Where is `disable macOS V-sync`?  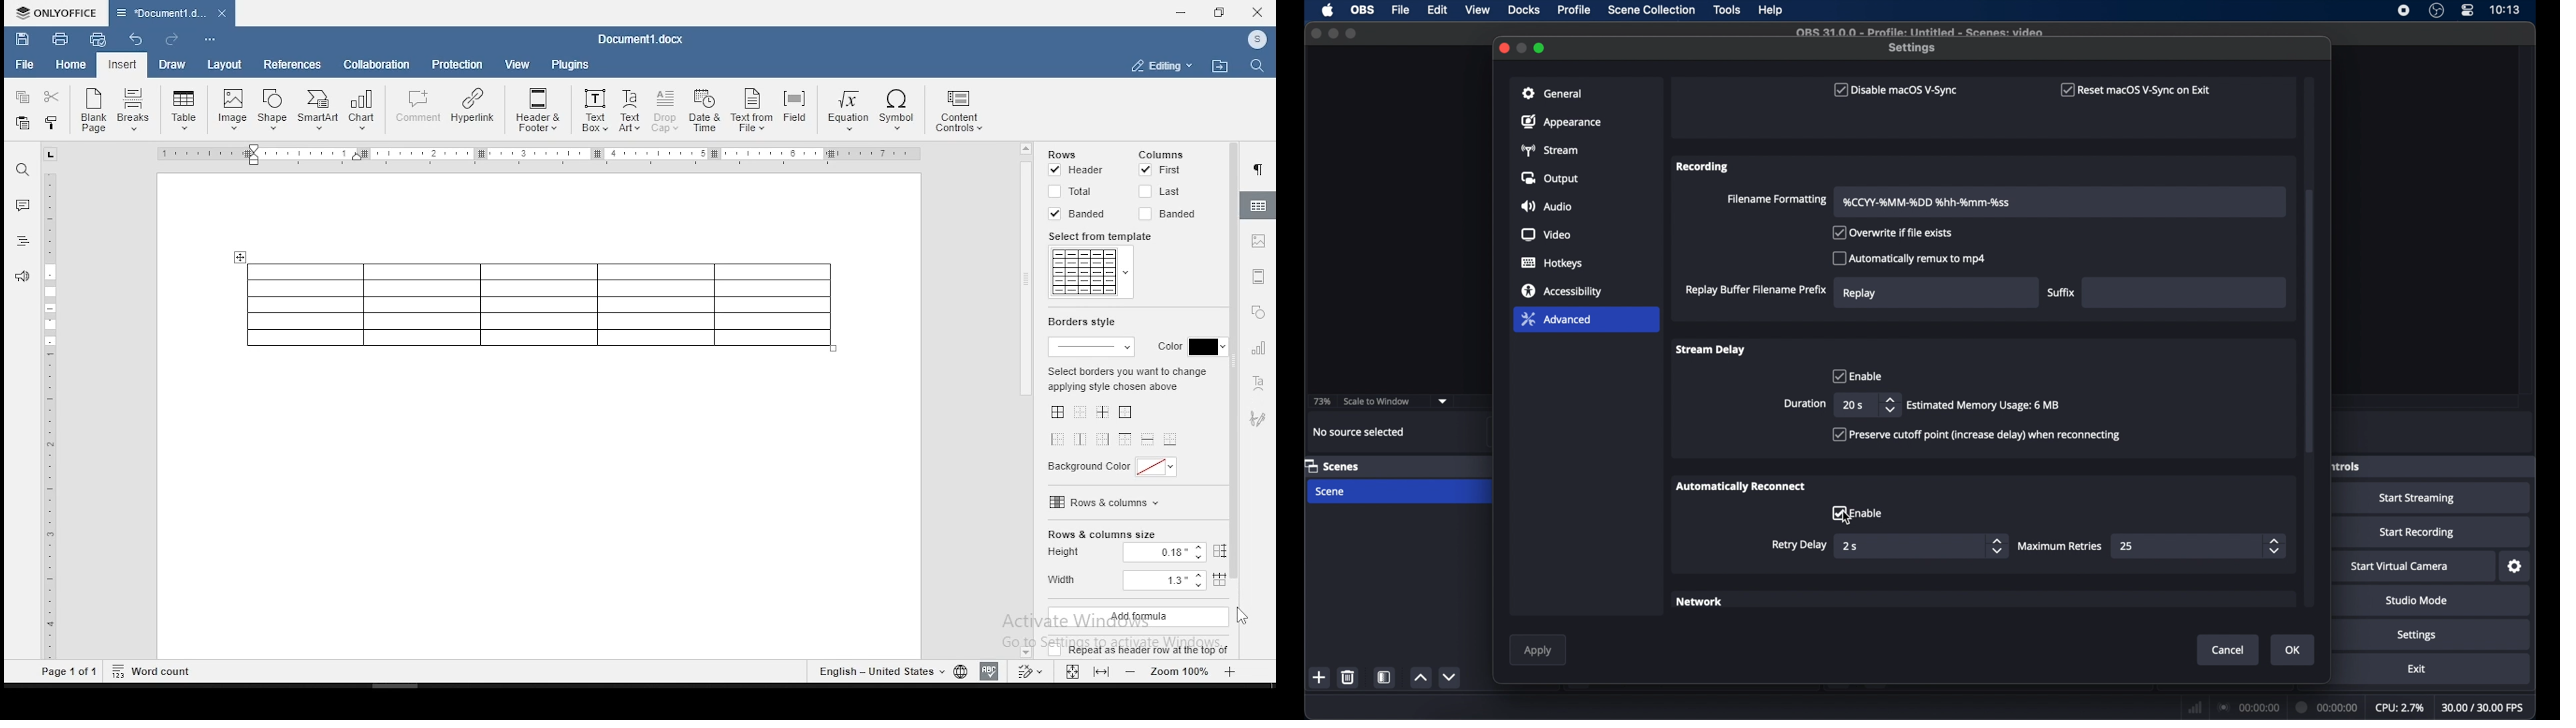
disable macOS V-sync is located at coordinates (1893, 90).